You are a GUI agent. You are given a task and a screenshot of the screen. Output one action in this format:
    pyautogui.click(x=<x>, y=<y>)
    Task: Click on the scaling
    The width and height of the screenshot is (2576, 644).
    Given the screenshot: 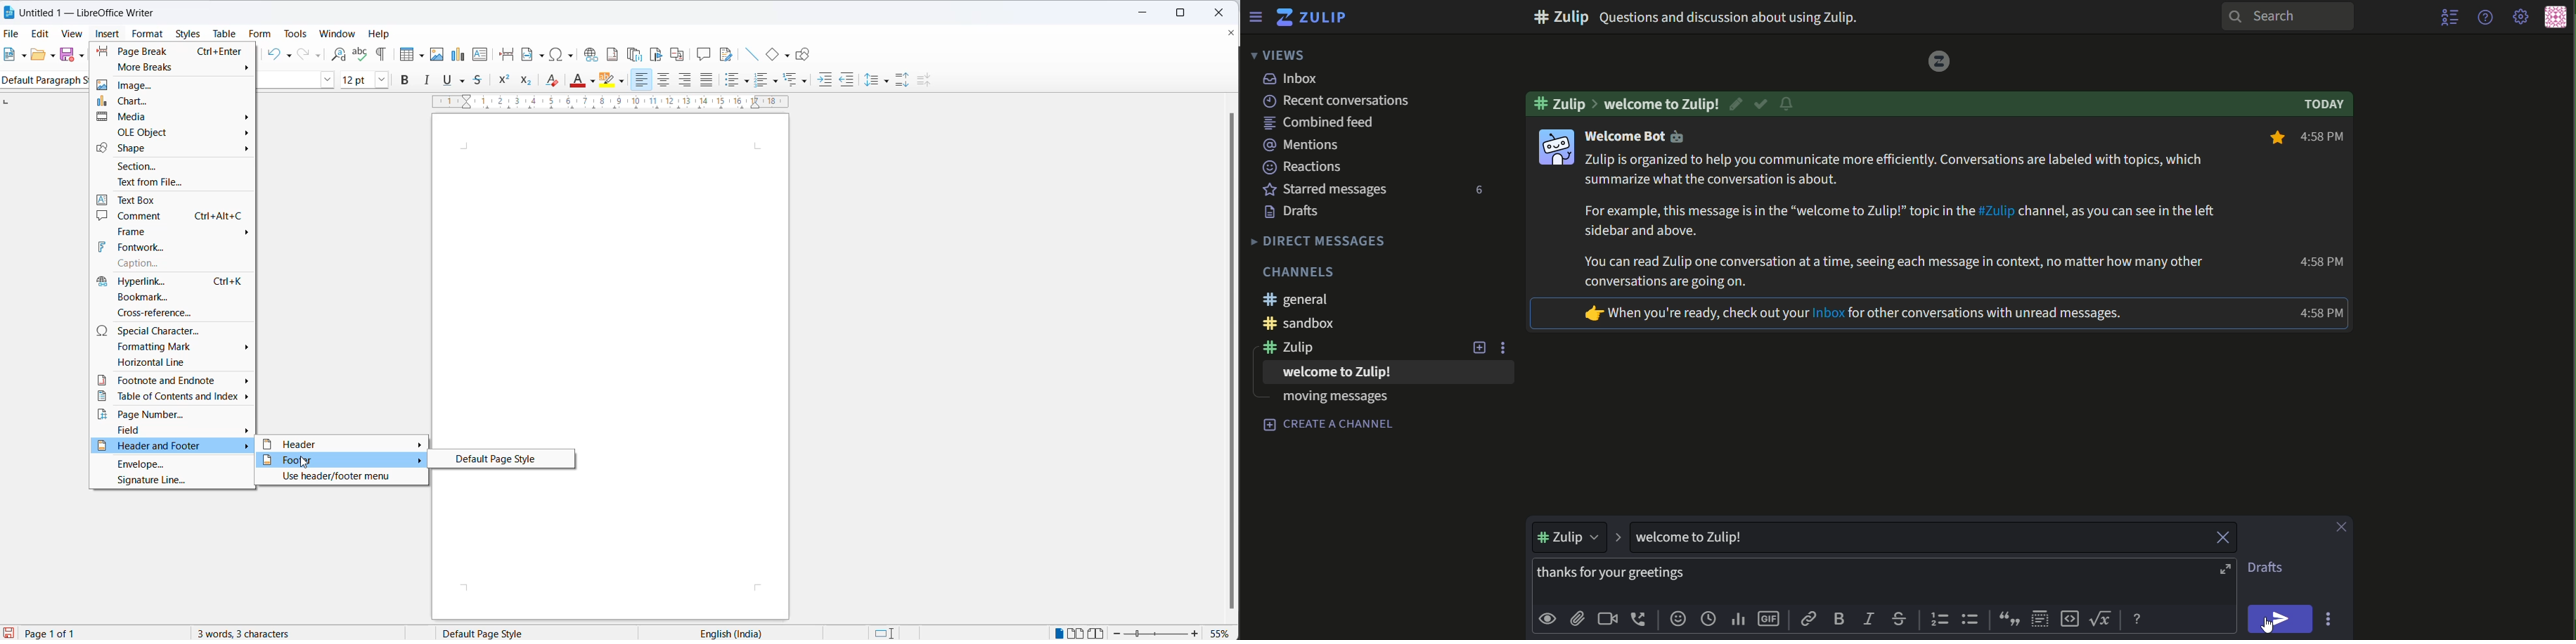 What is the action you would take?
    pyautogui.click(x=614, y=103)
    